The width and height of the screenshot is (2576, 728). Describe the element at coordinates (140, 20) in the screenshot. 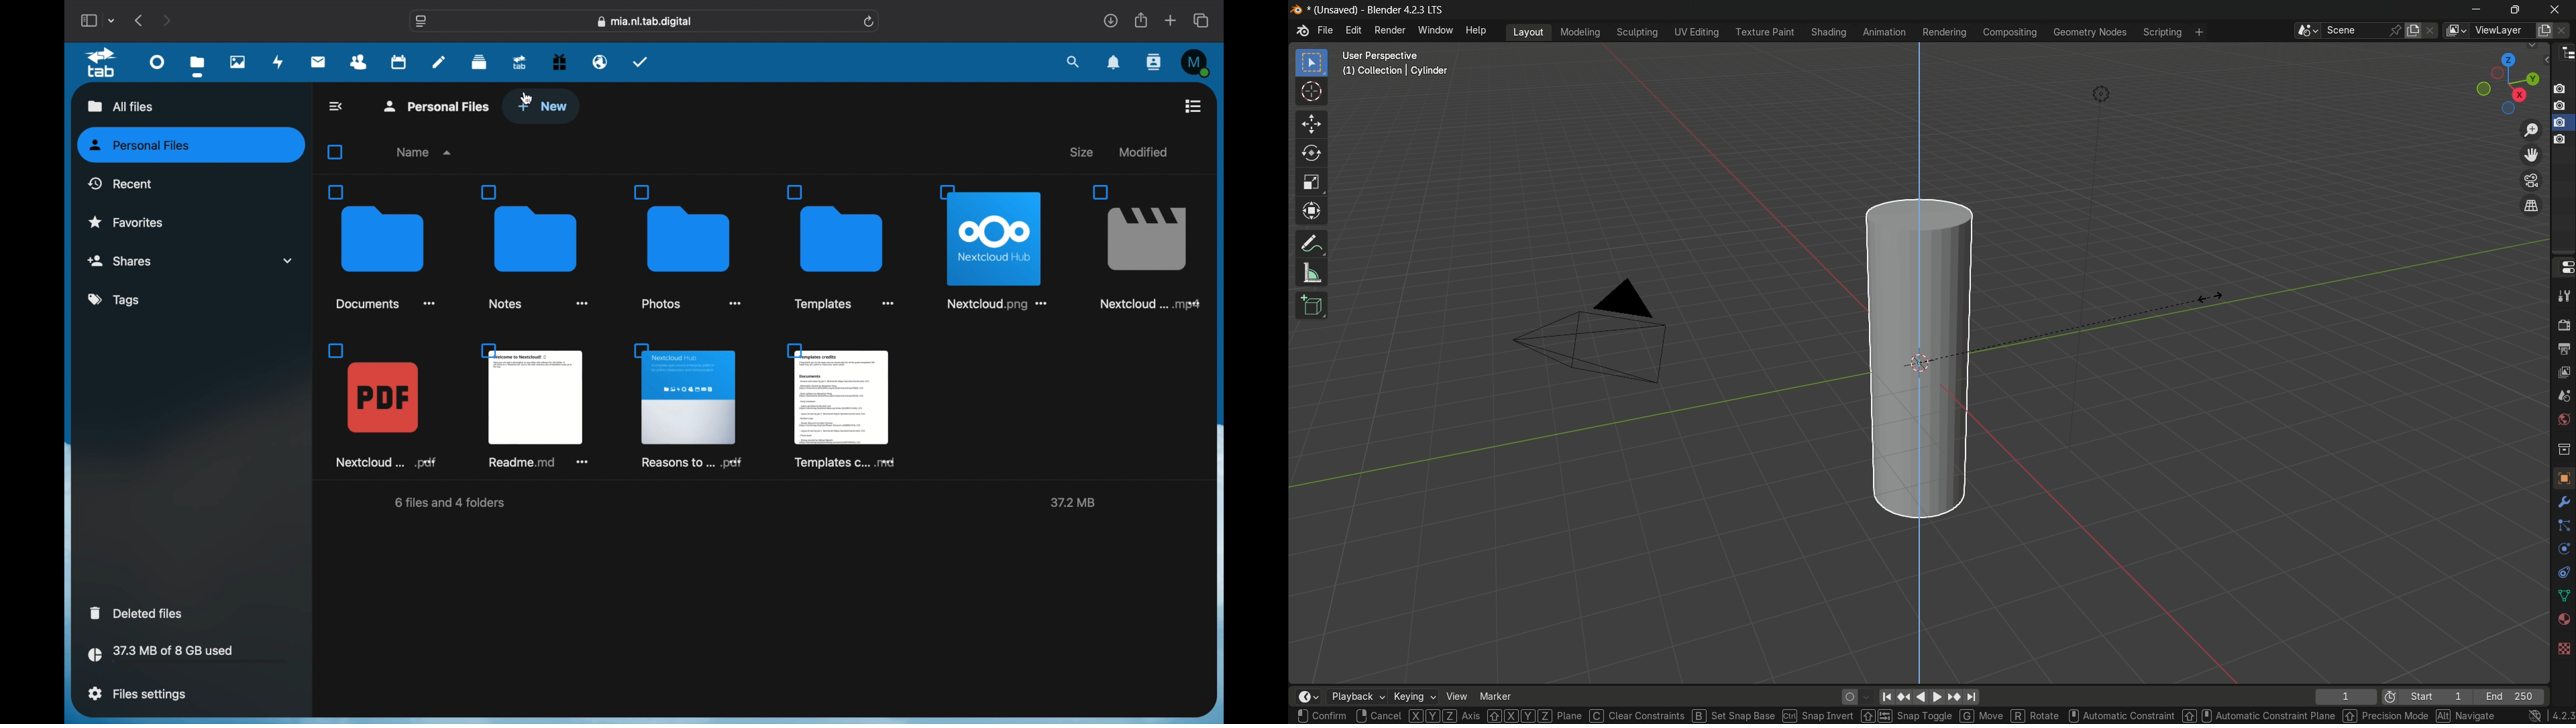

I see `previous` at that location.